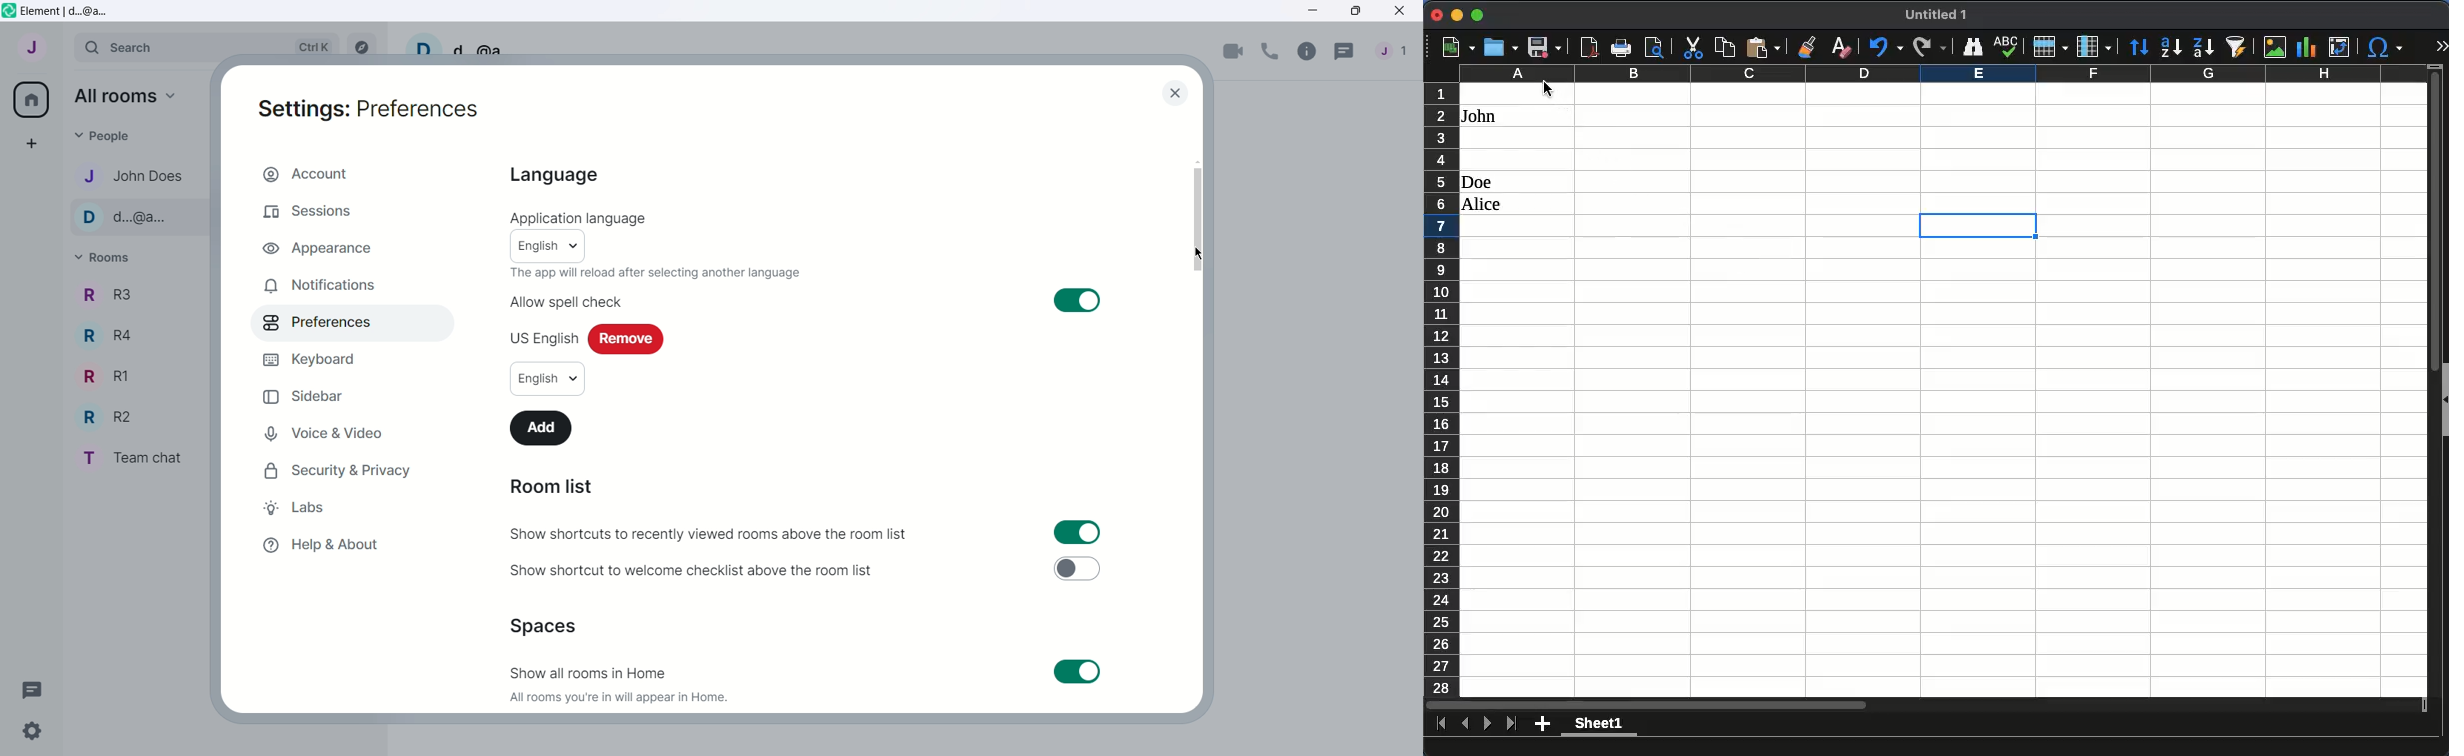 The image size is (2464, 756). What do you see at coordinates (1270, 52) in the screenshot?
I see `Voice call` at bounding box center [1270, 52].